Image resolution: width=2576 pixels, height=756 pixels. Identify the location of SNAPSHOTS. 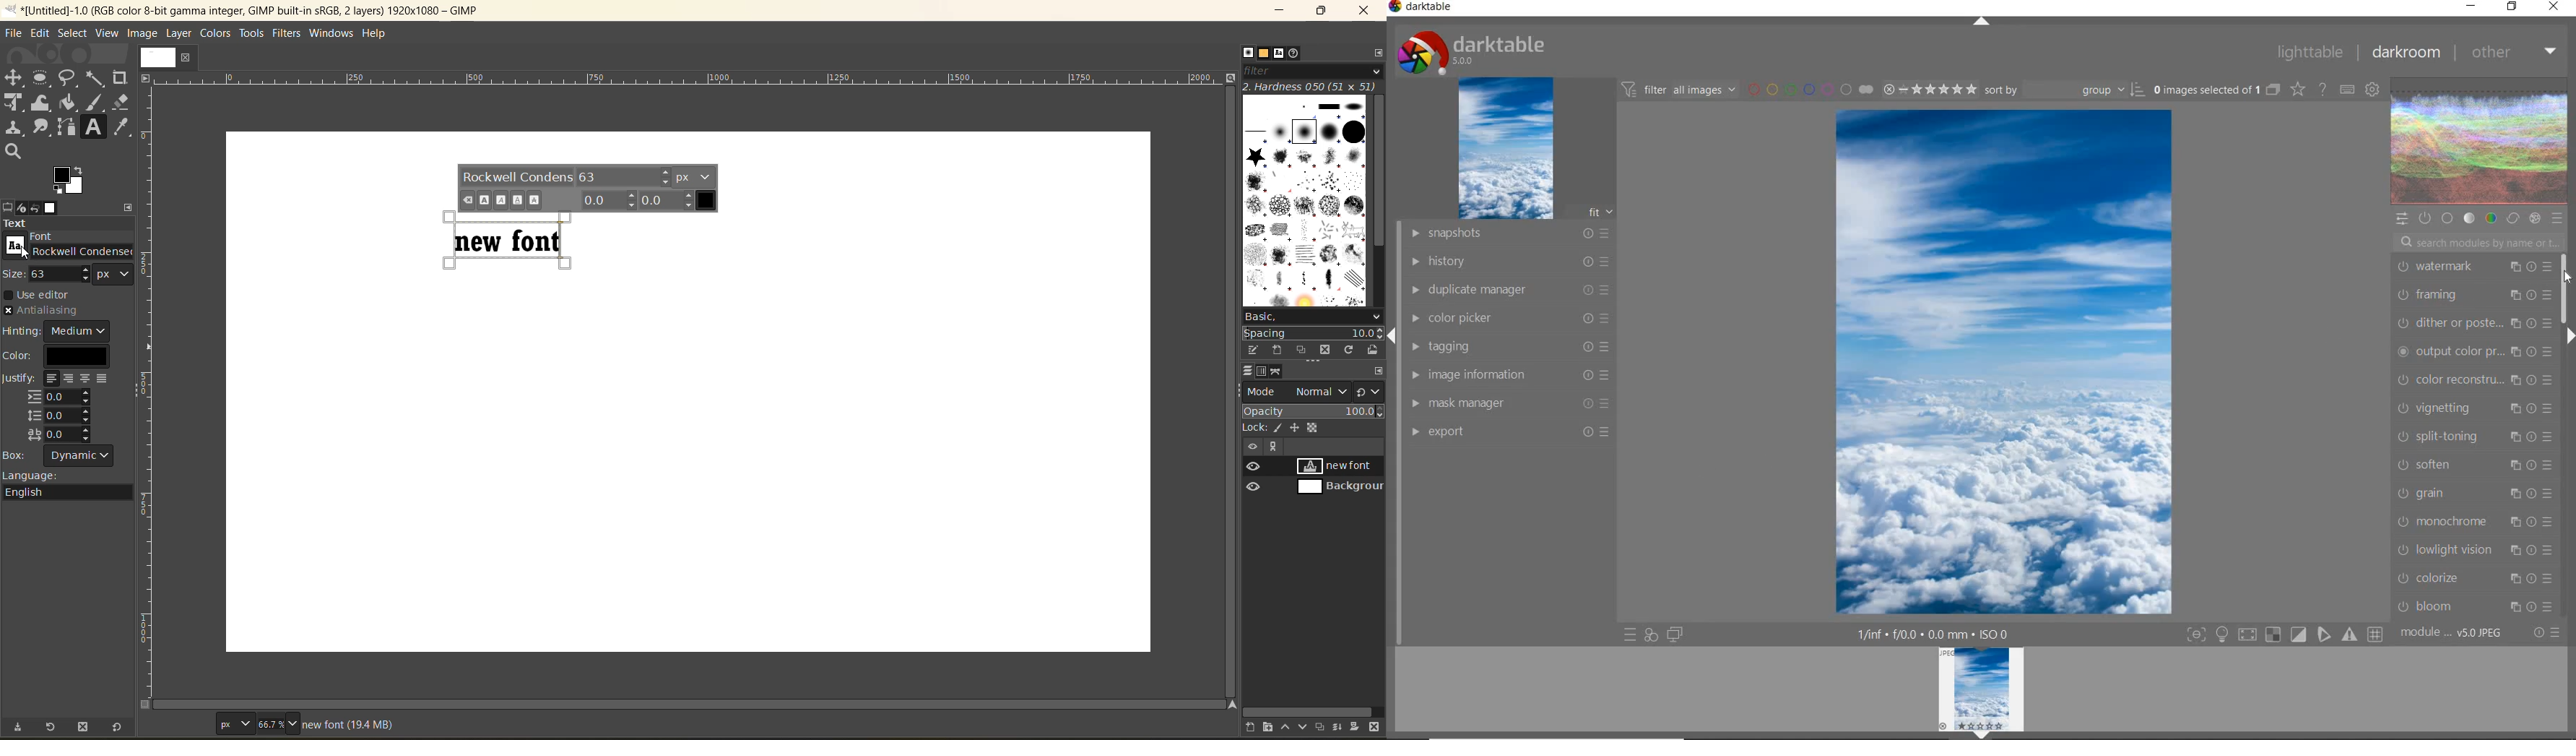
(1511, 233).